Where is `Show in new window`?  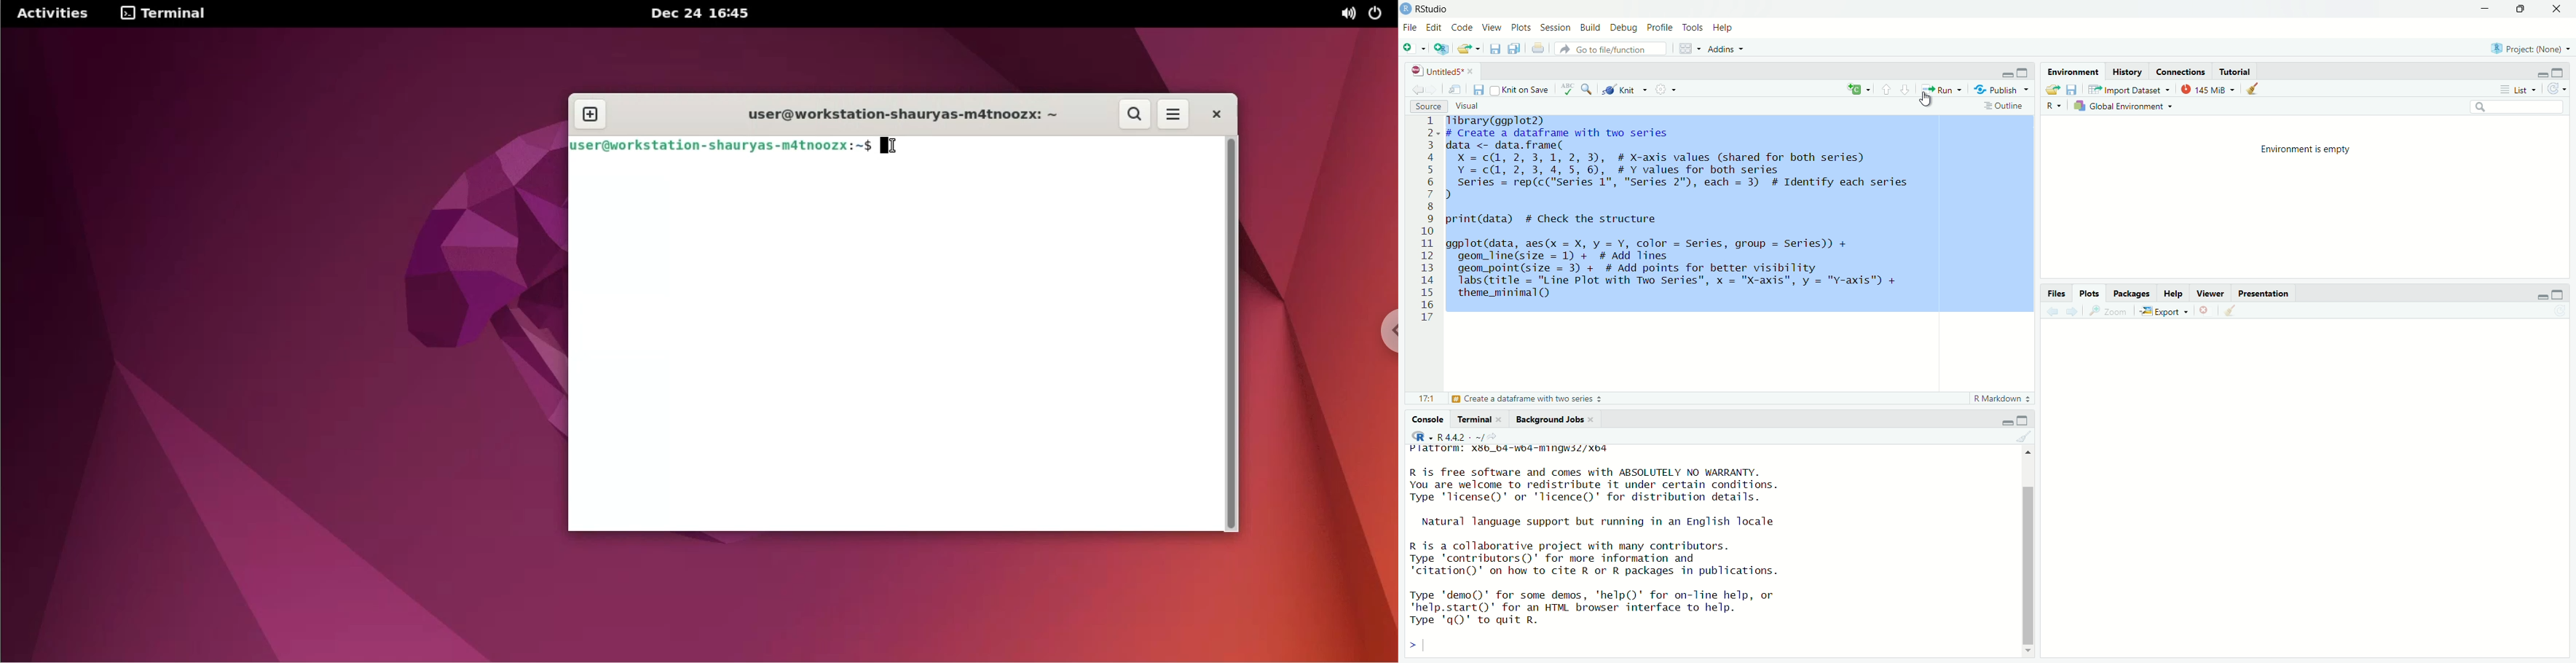 Show in new window is located at coordinates (1456, 90).